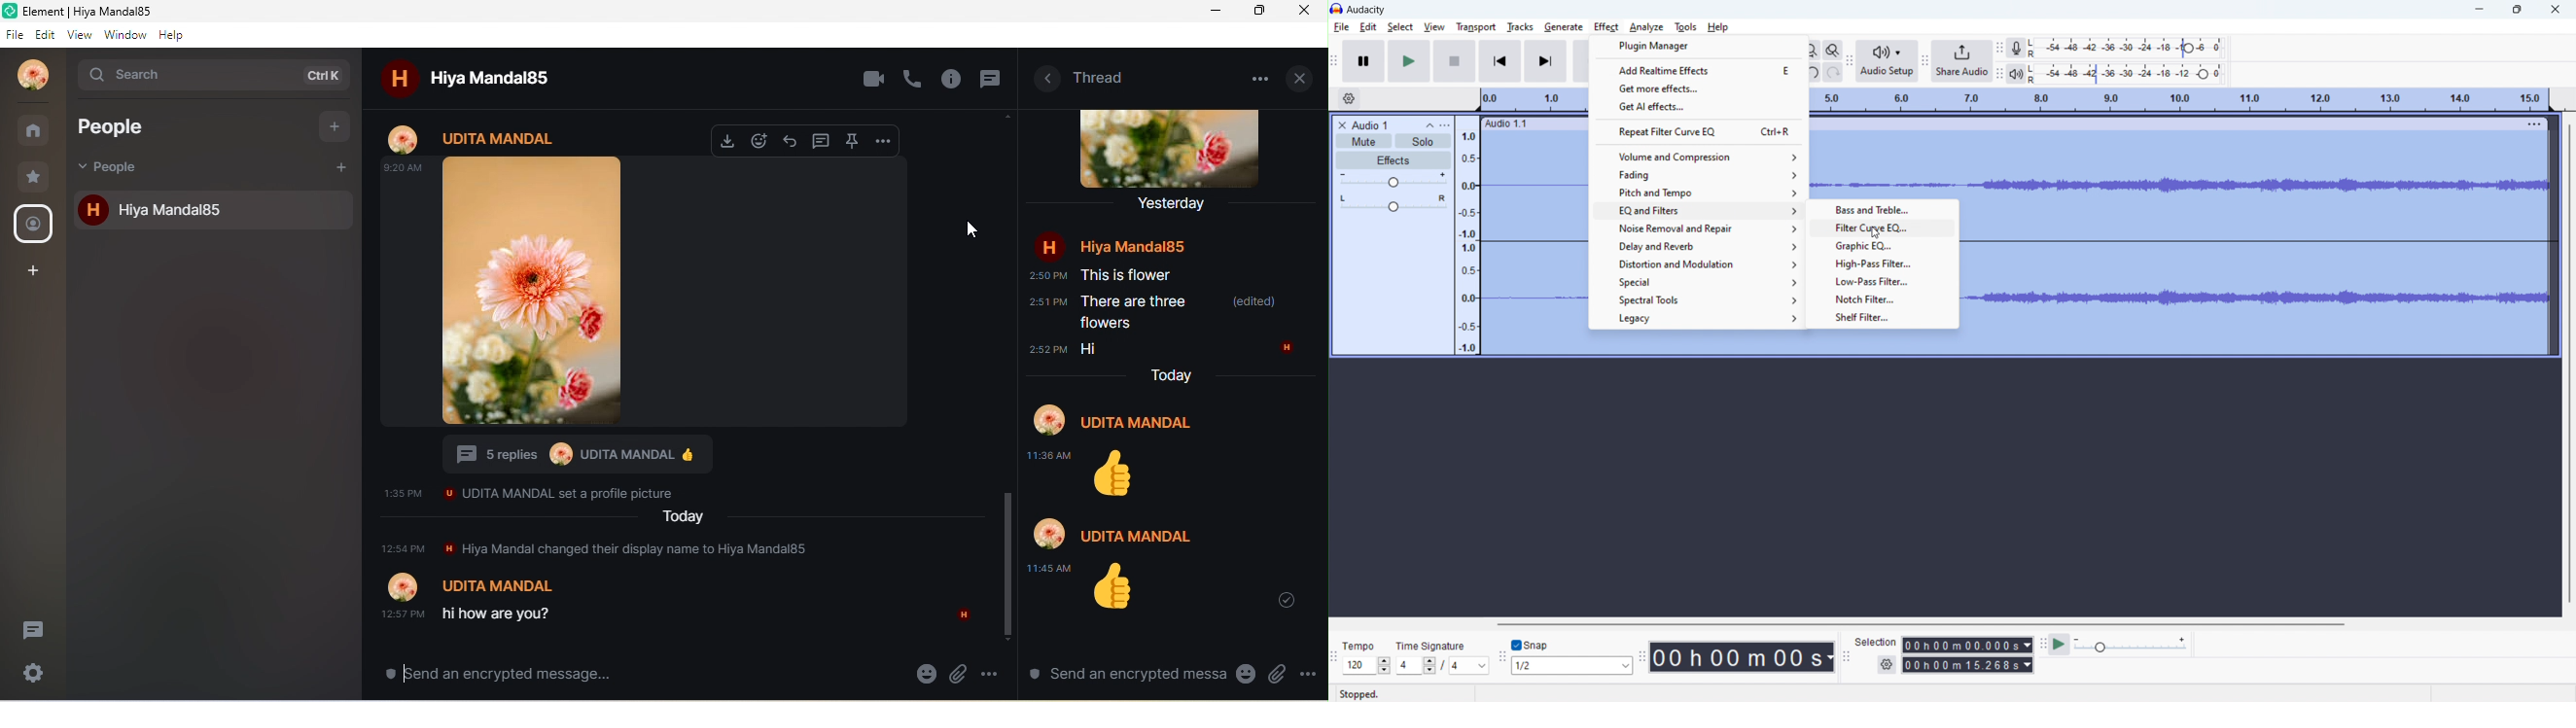  What do you see at coordinates (1123, 674) in the screenshot?
I see `send an encrypted message` at bounding box center [1123, 674].